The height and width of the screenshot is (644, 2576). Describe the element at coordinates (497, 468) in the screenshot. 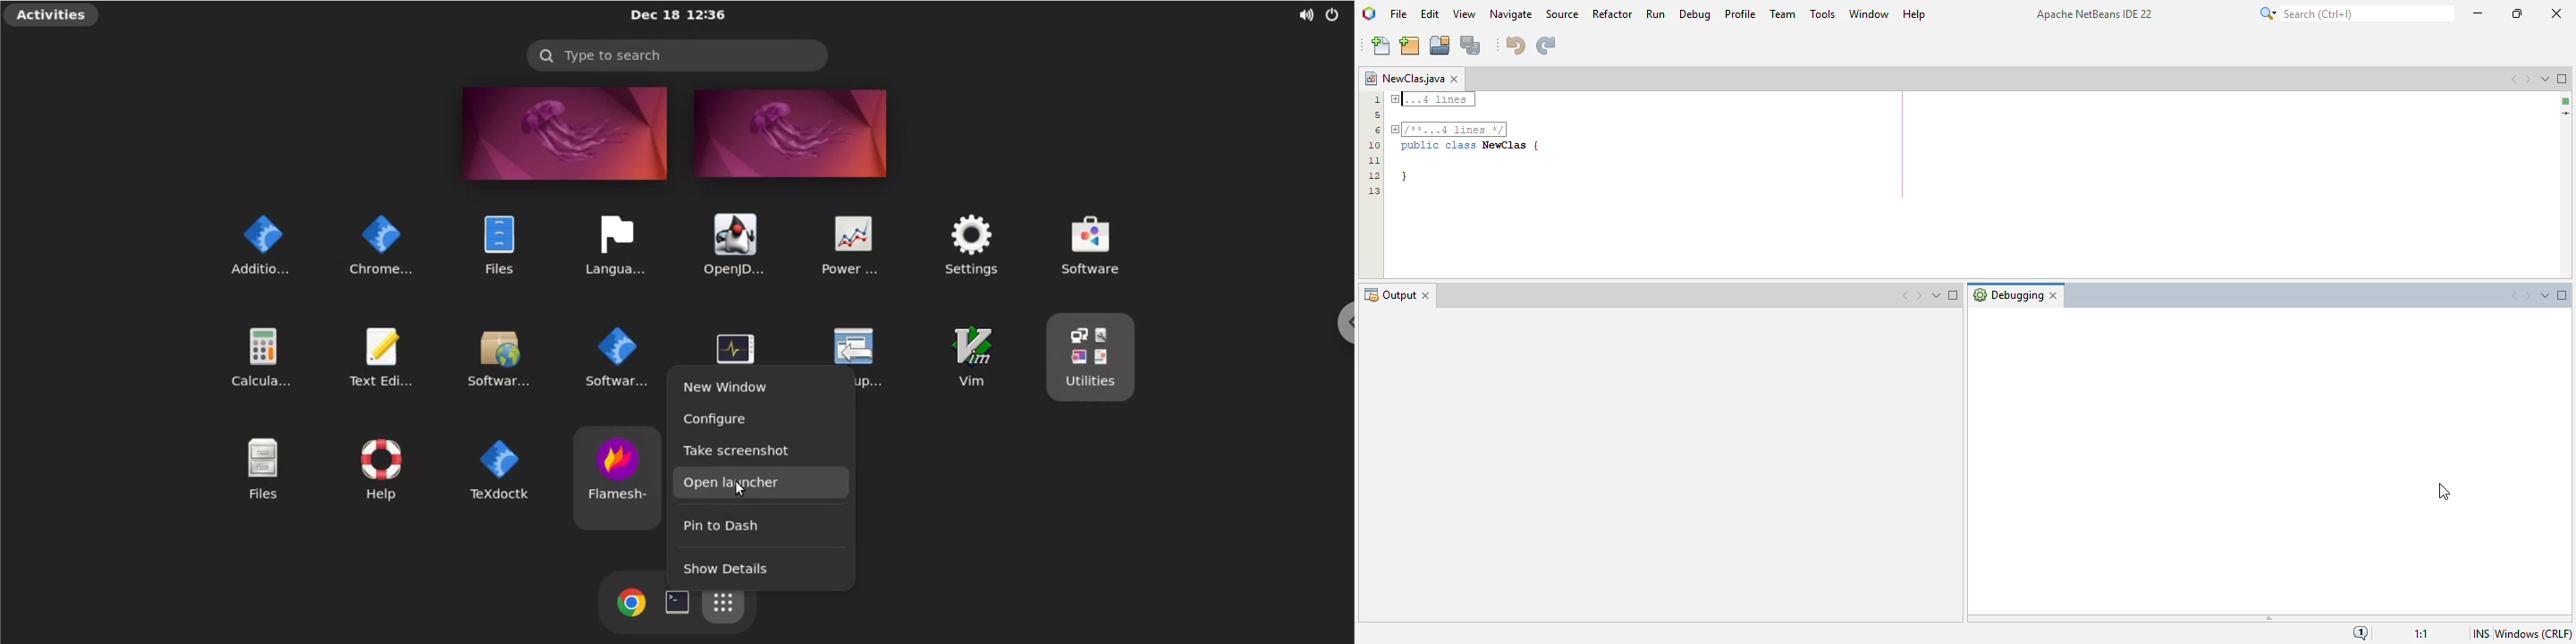

I see `text docs` at that location.